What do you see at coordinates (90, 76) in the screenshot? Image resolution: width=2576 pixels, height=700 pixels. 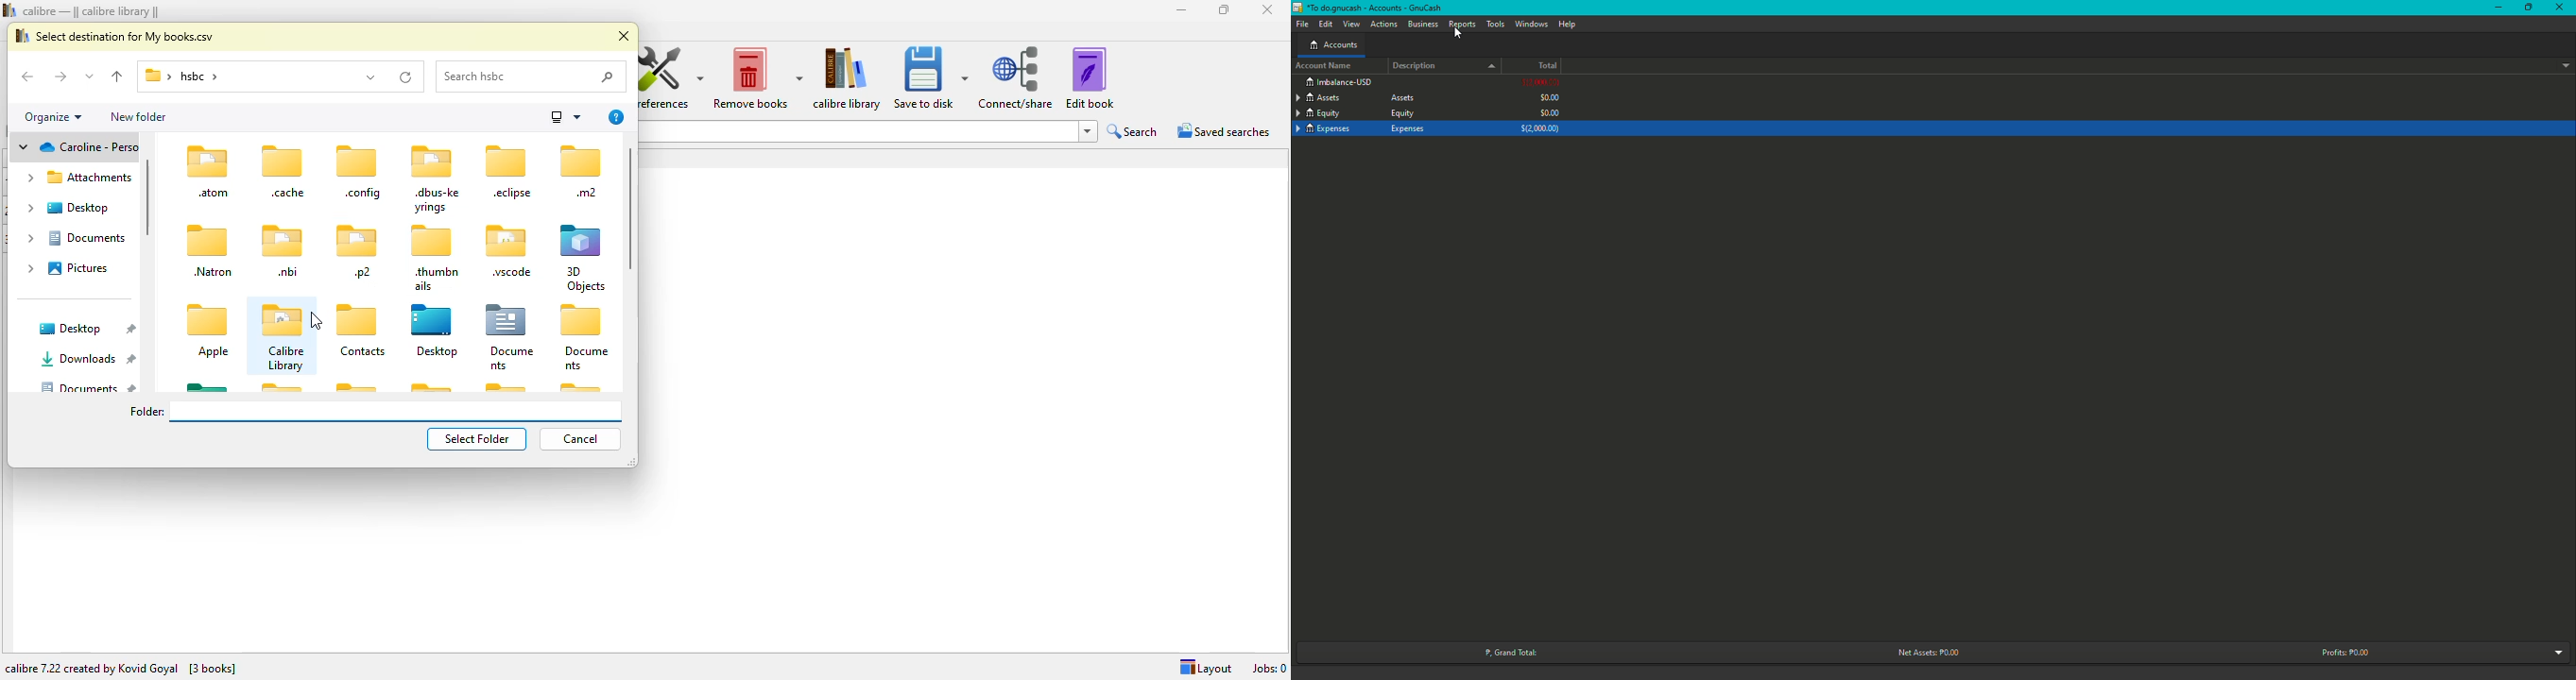 I see `recent locations` at bounding box center [90, 76].